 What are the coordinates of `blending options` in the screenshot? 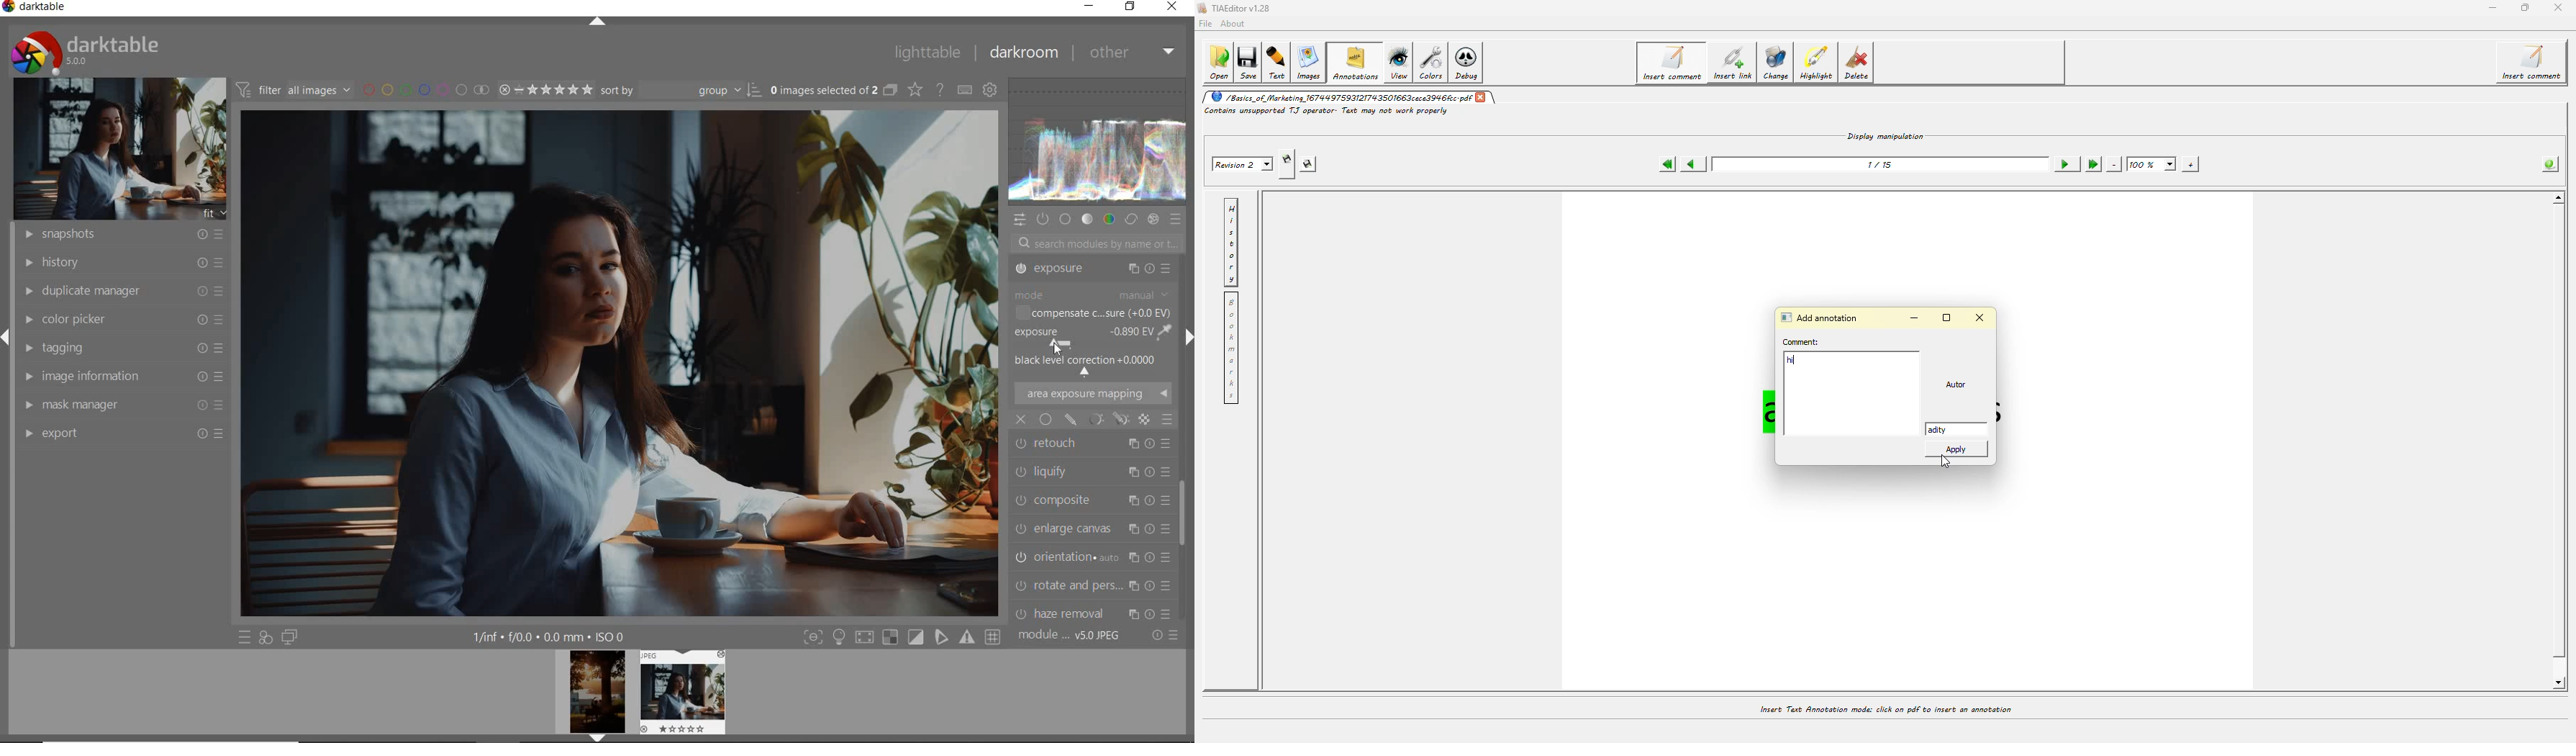 It's located at (1168, 420).